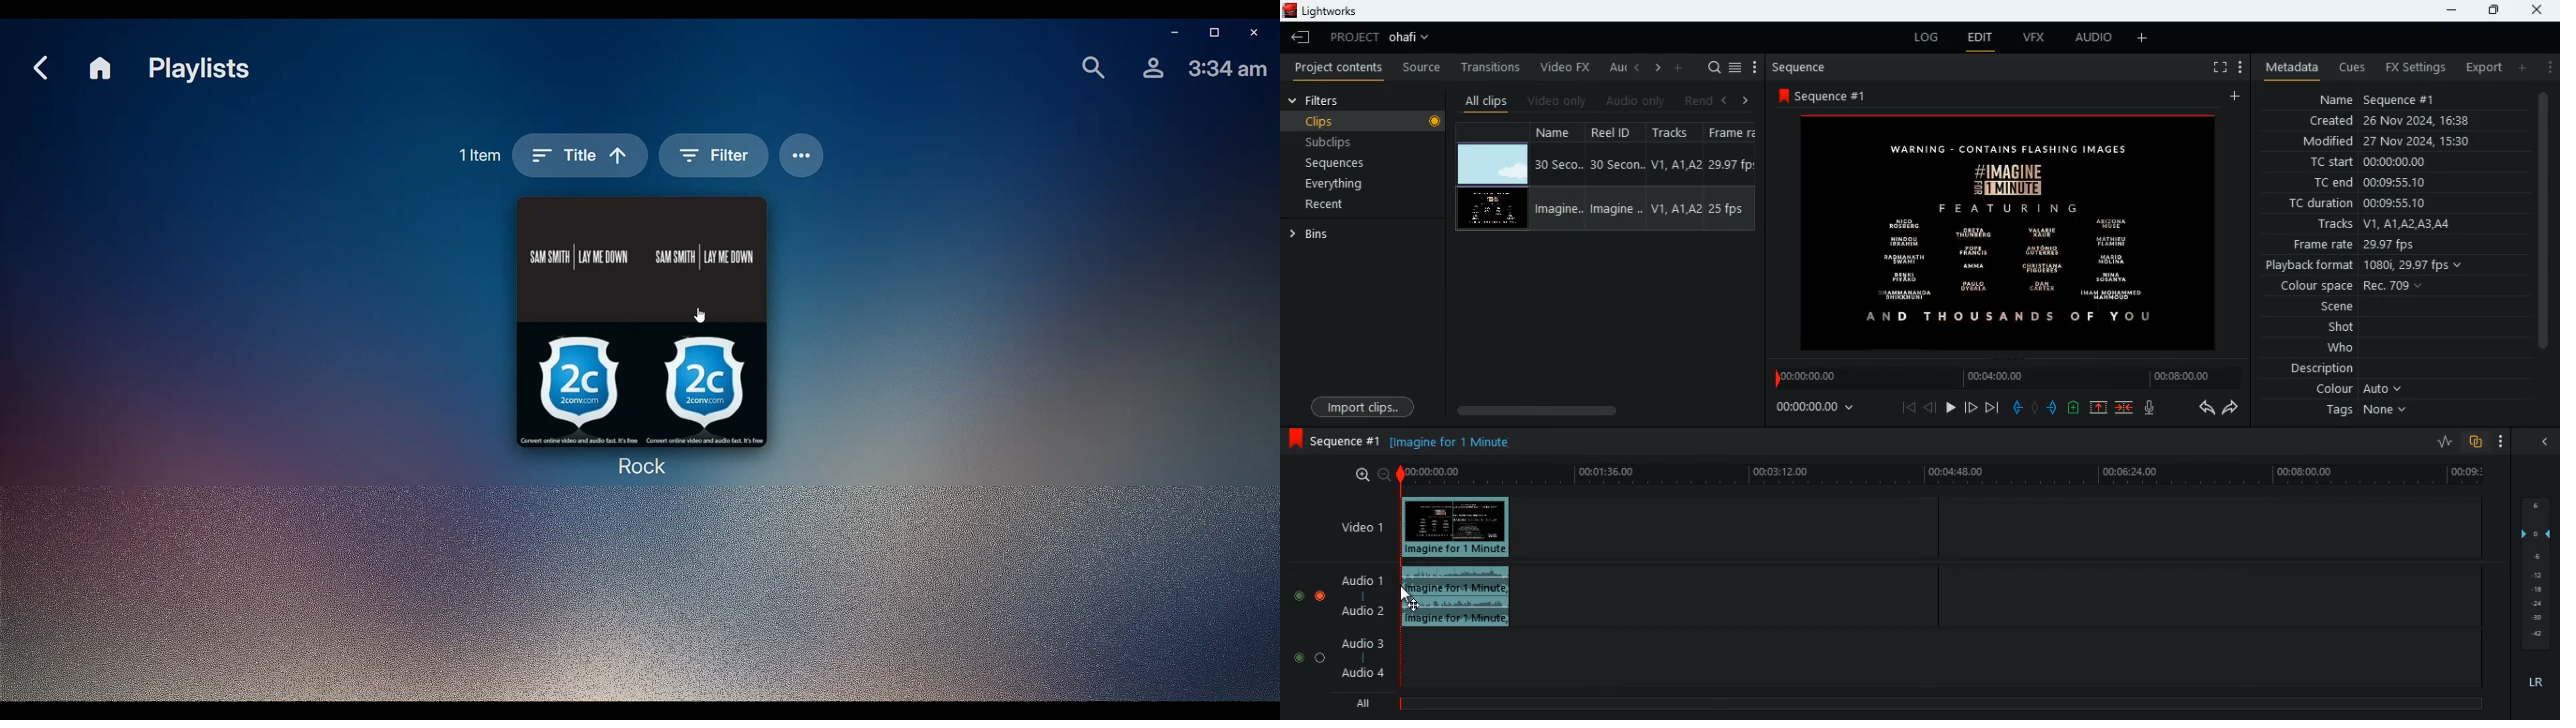  I want to click on everything, so click(1331, 185).